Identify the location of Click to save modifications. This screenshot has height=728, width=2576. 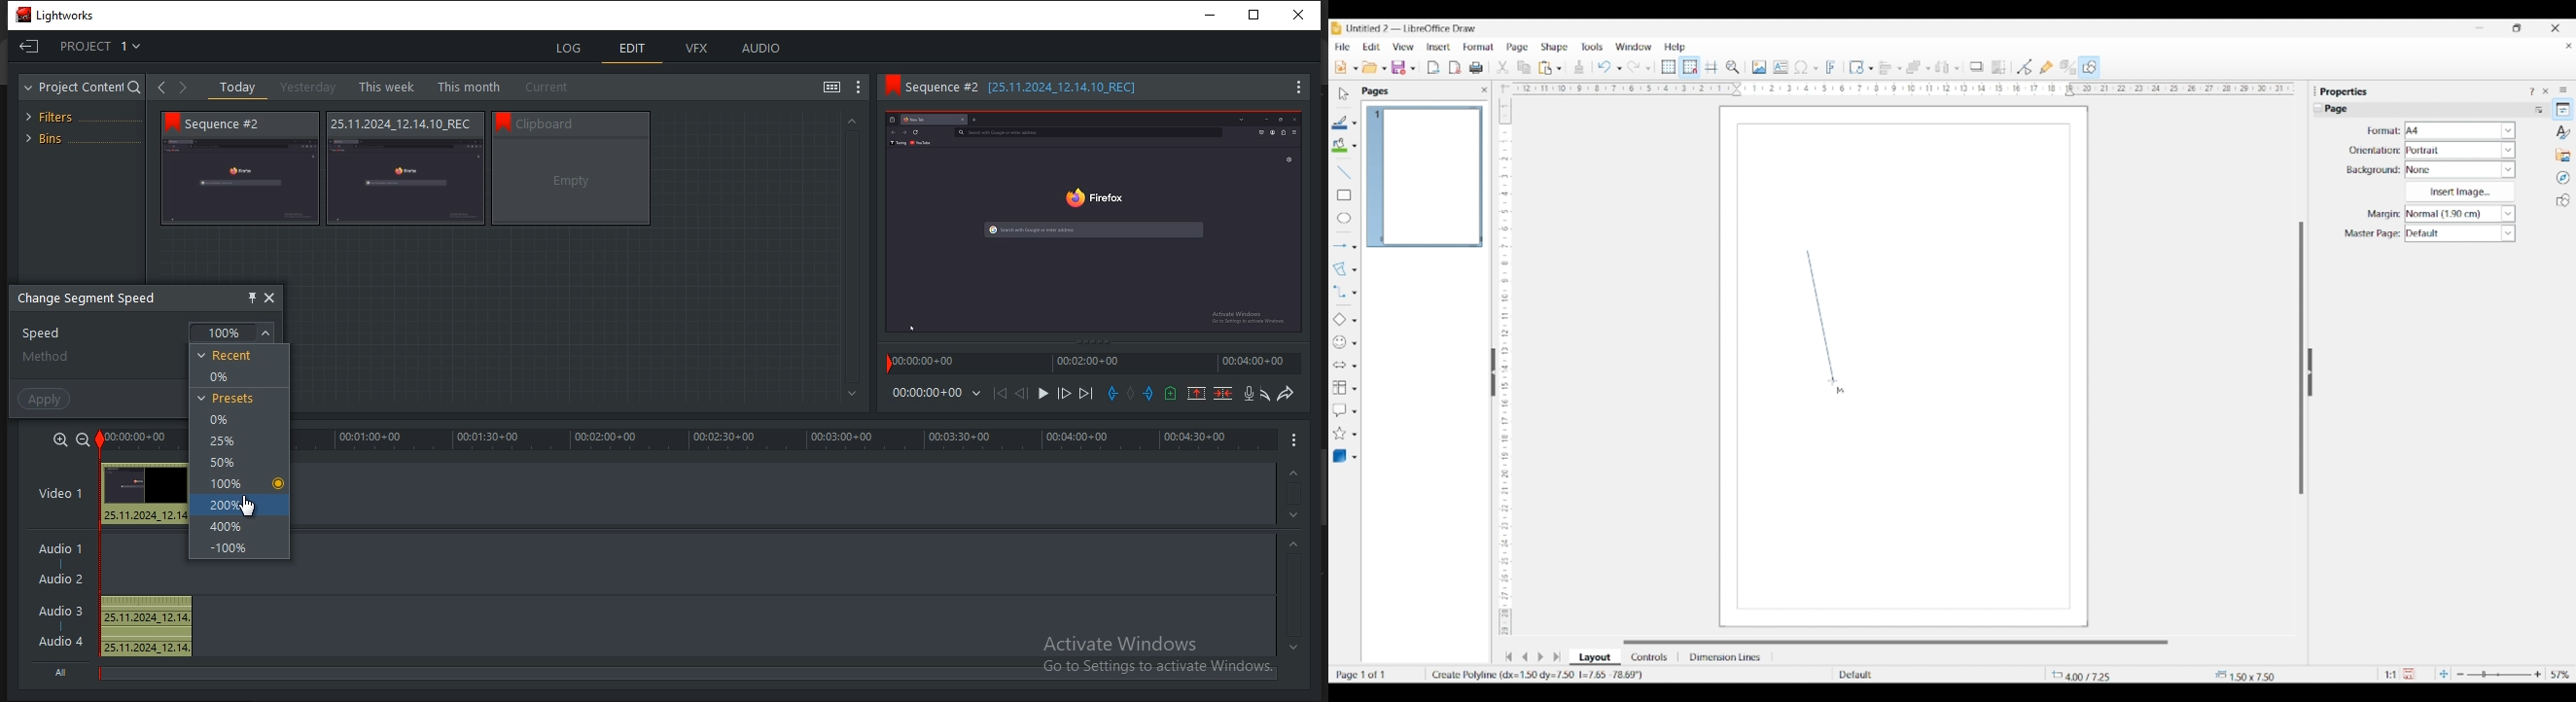
(2409, 673).